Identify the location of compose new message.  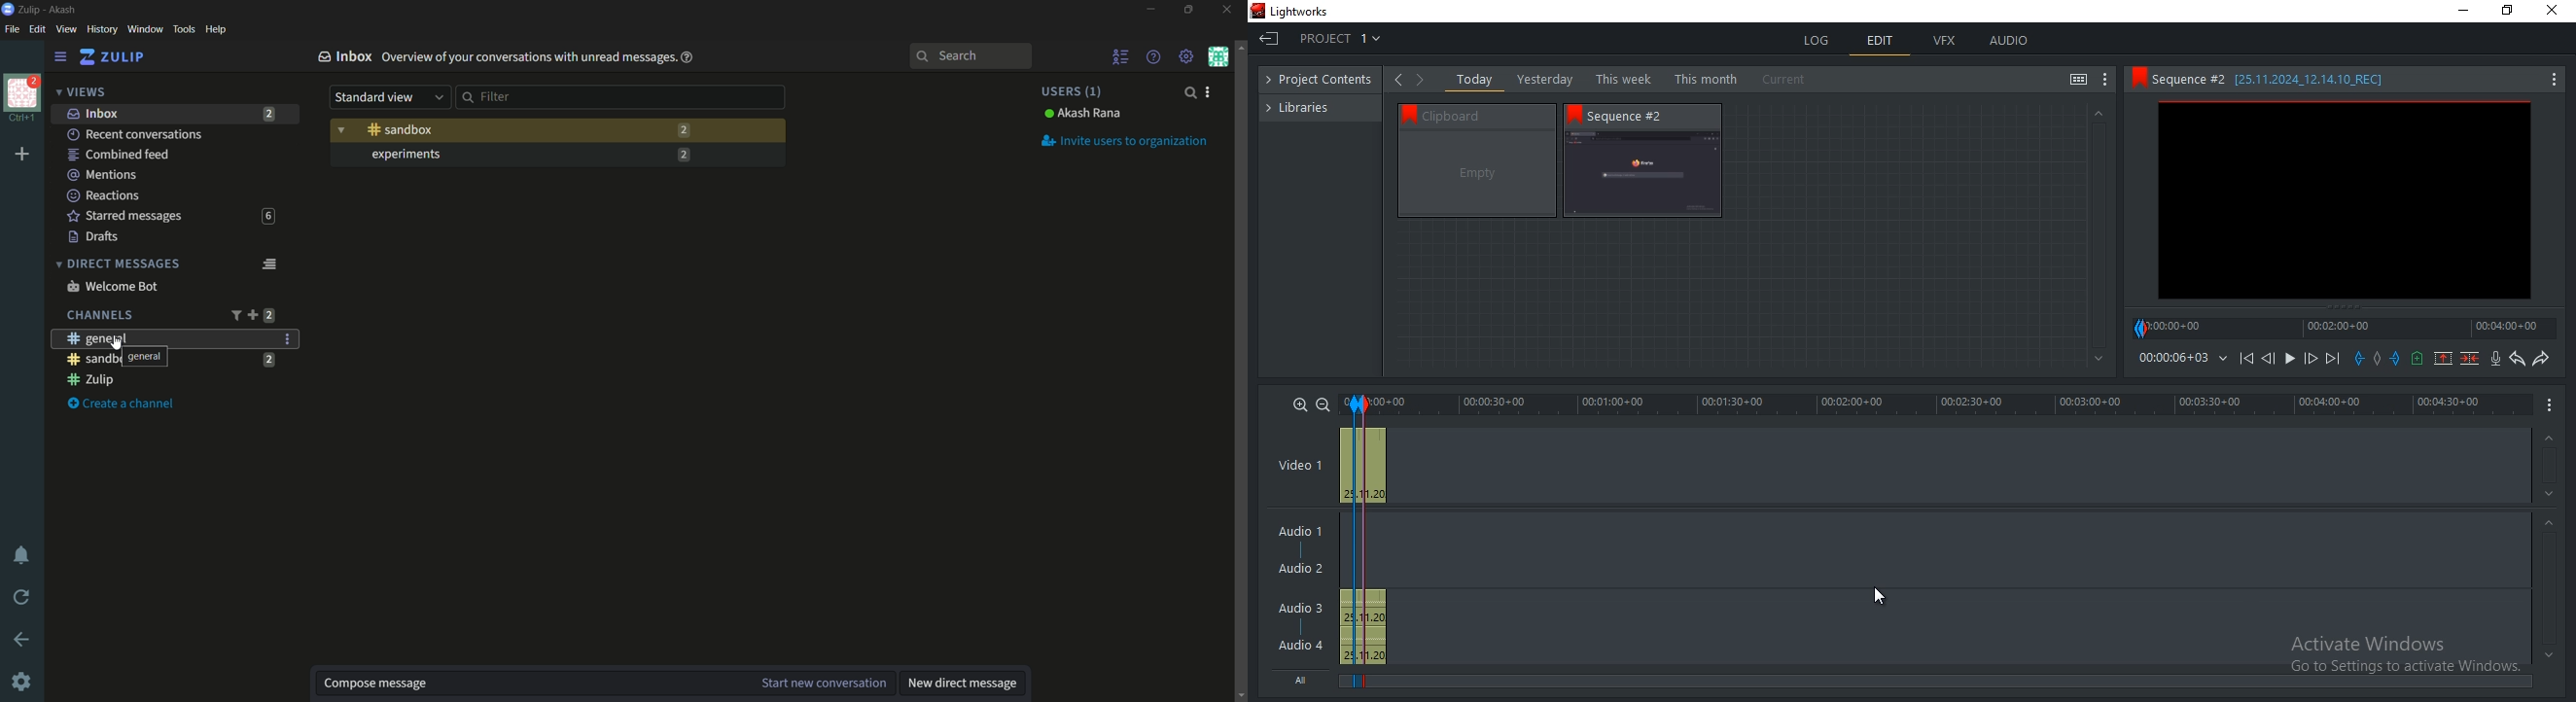
(530, 684).